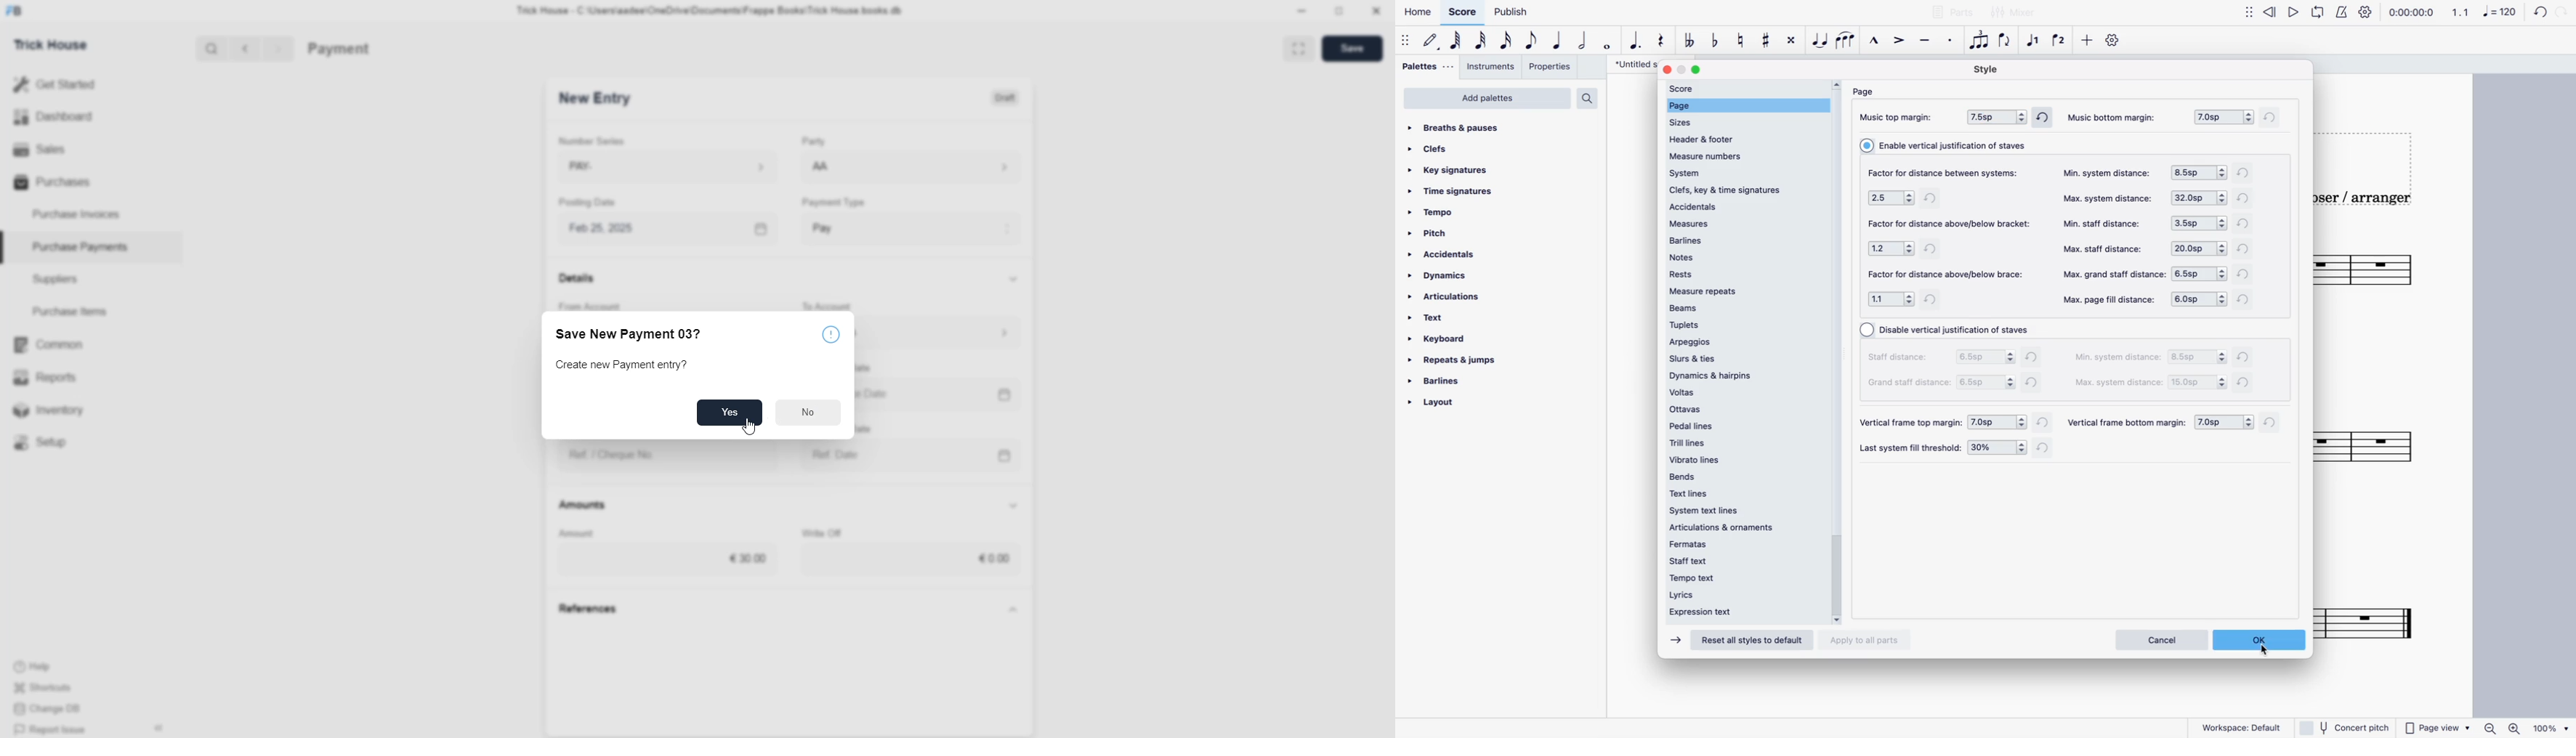 The width and height of the screenshot is (2576, 756). I want to click on Reports, so click(50, 376).